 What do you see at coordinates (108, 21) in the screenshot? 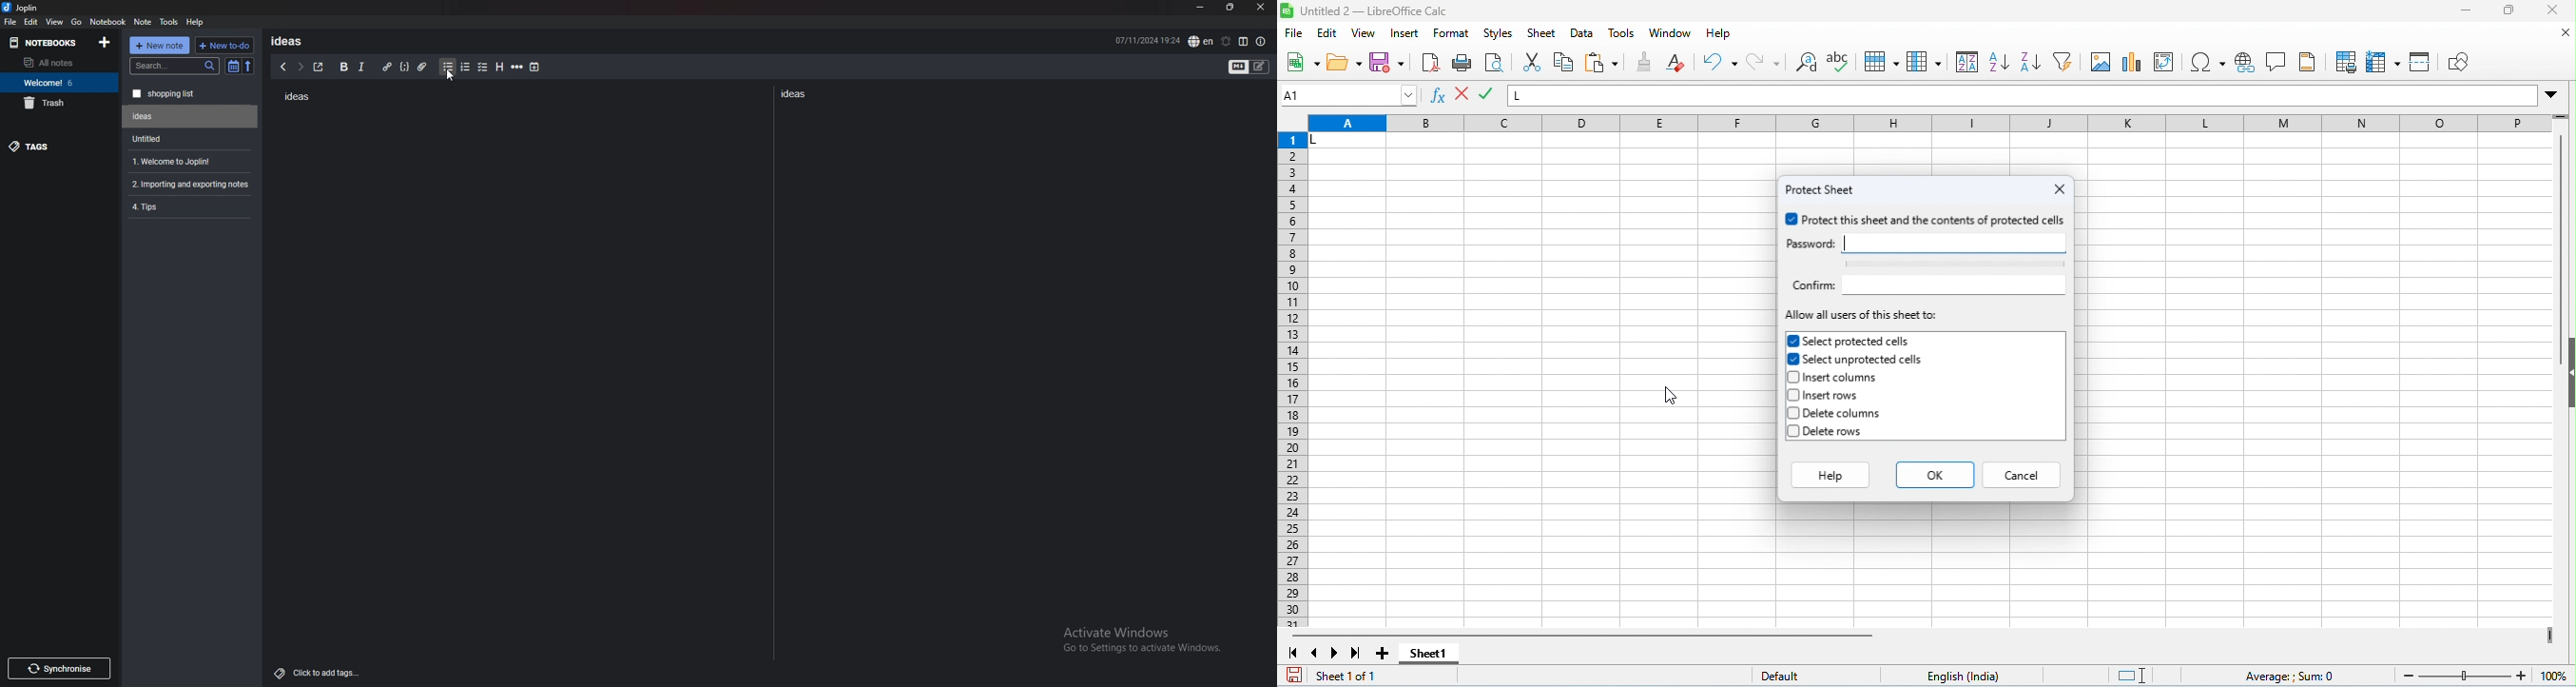
I see `notebook` at bounding box center [108, 21].